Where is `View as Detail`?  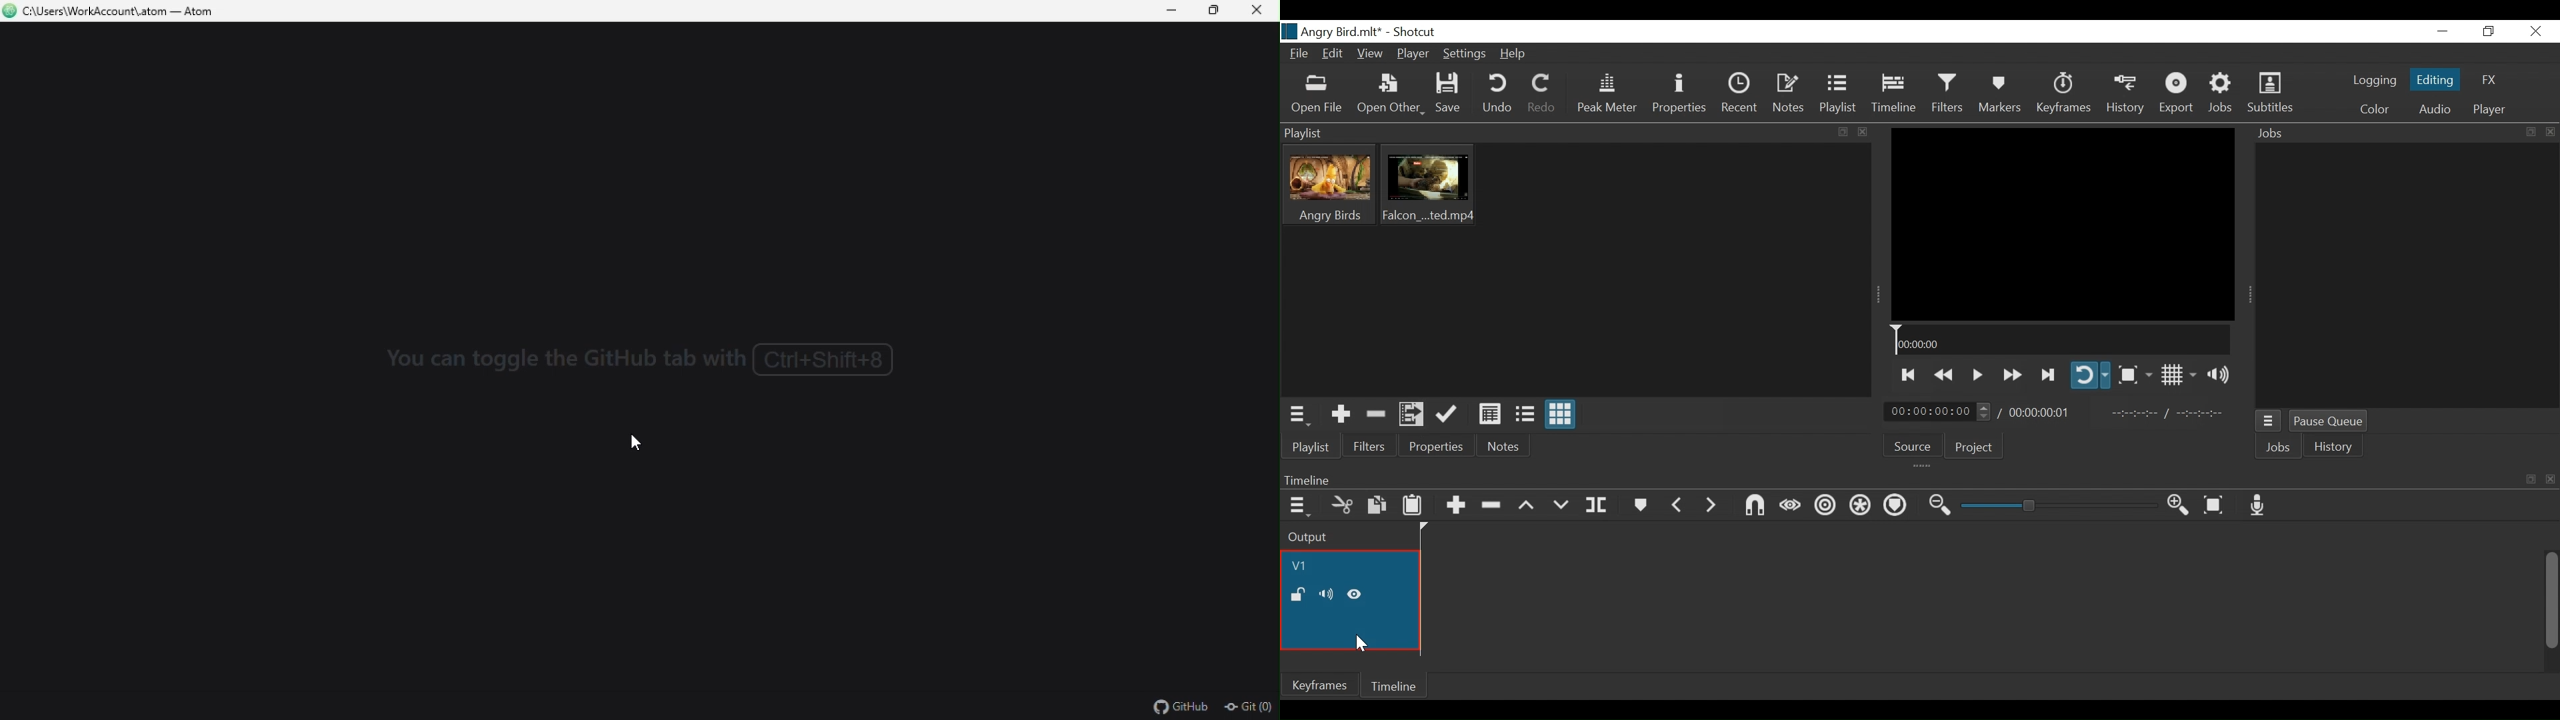
View as Detail is located at coordinates (1489, 415).